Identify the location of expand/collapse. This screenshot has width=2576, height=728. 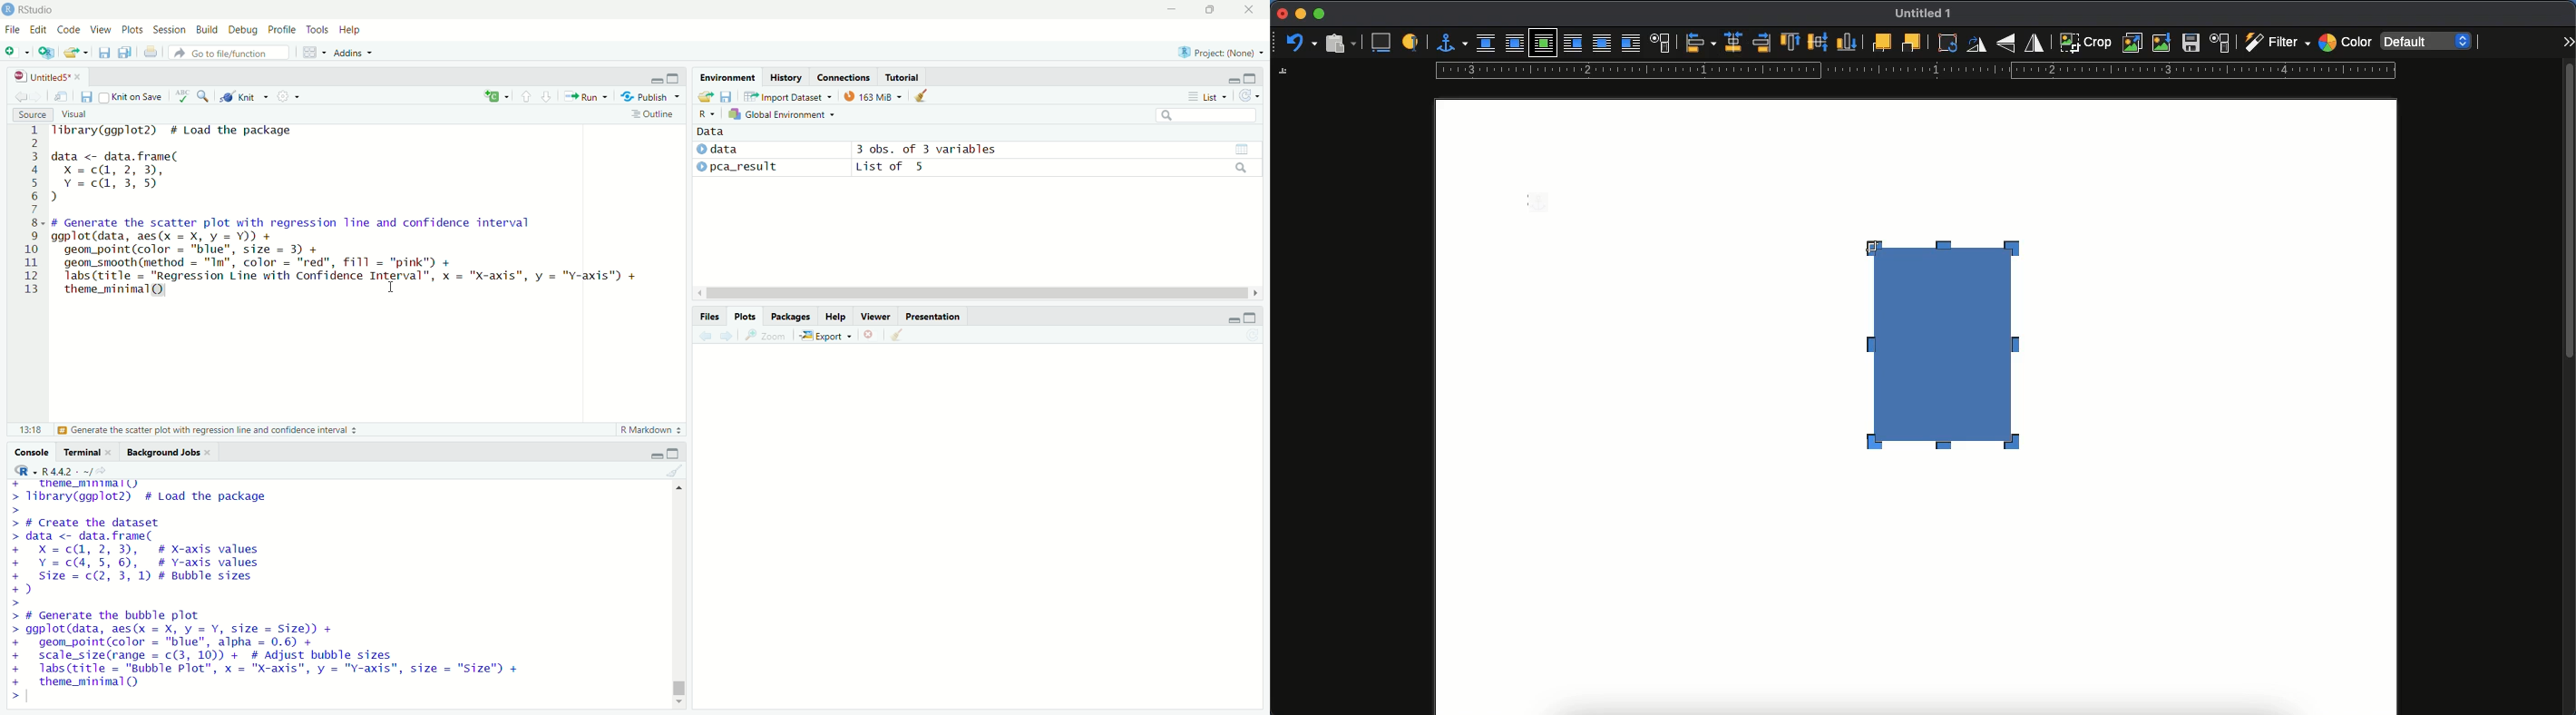
(702, 167).